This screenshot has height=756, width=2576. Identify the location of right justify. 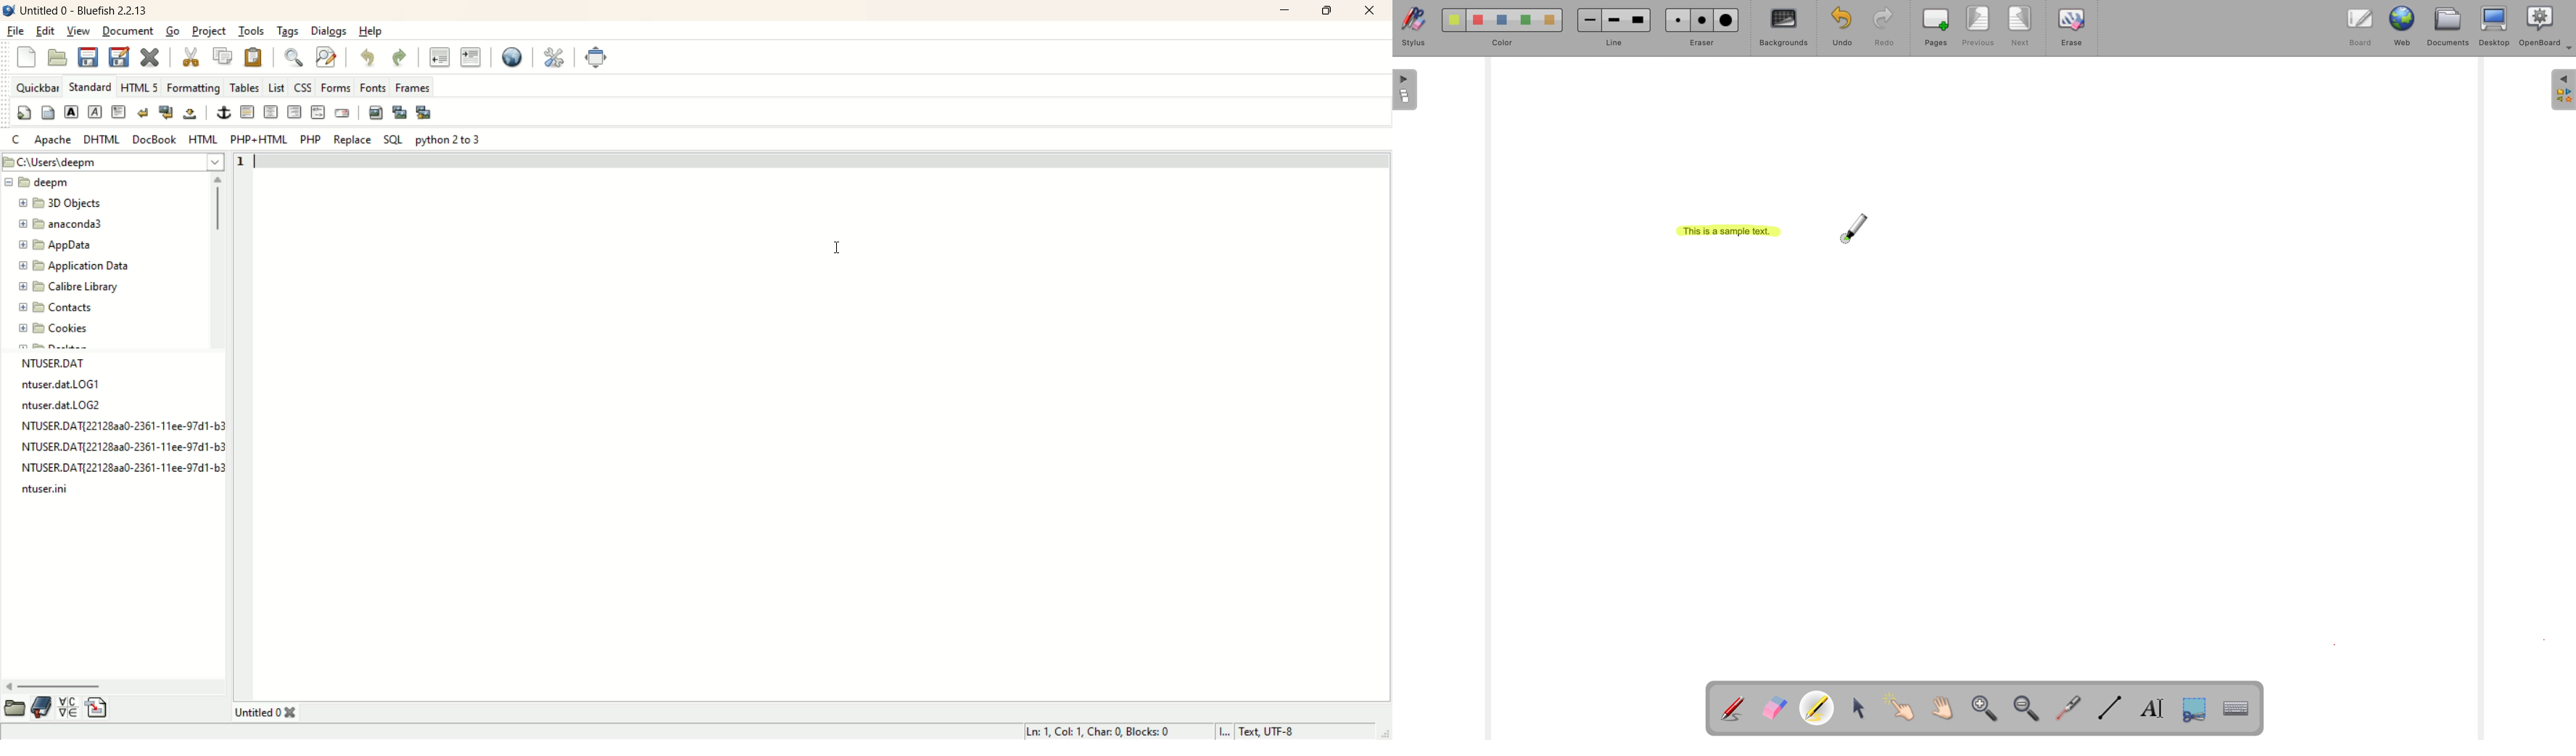
(294, 112).